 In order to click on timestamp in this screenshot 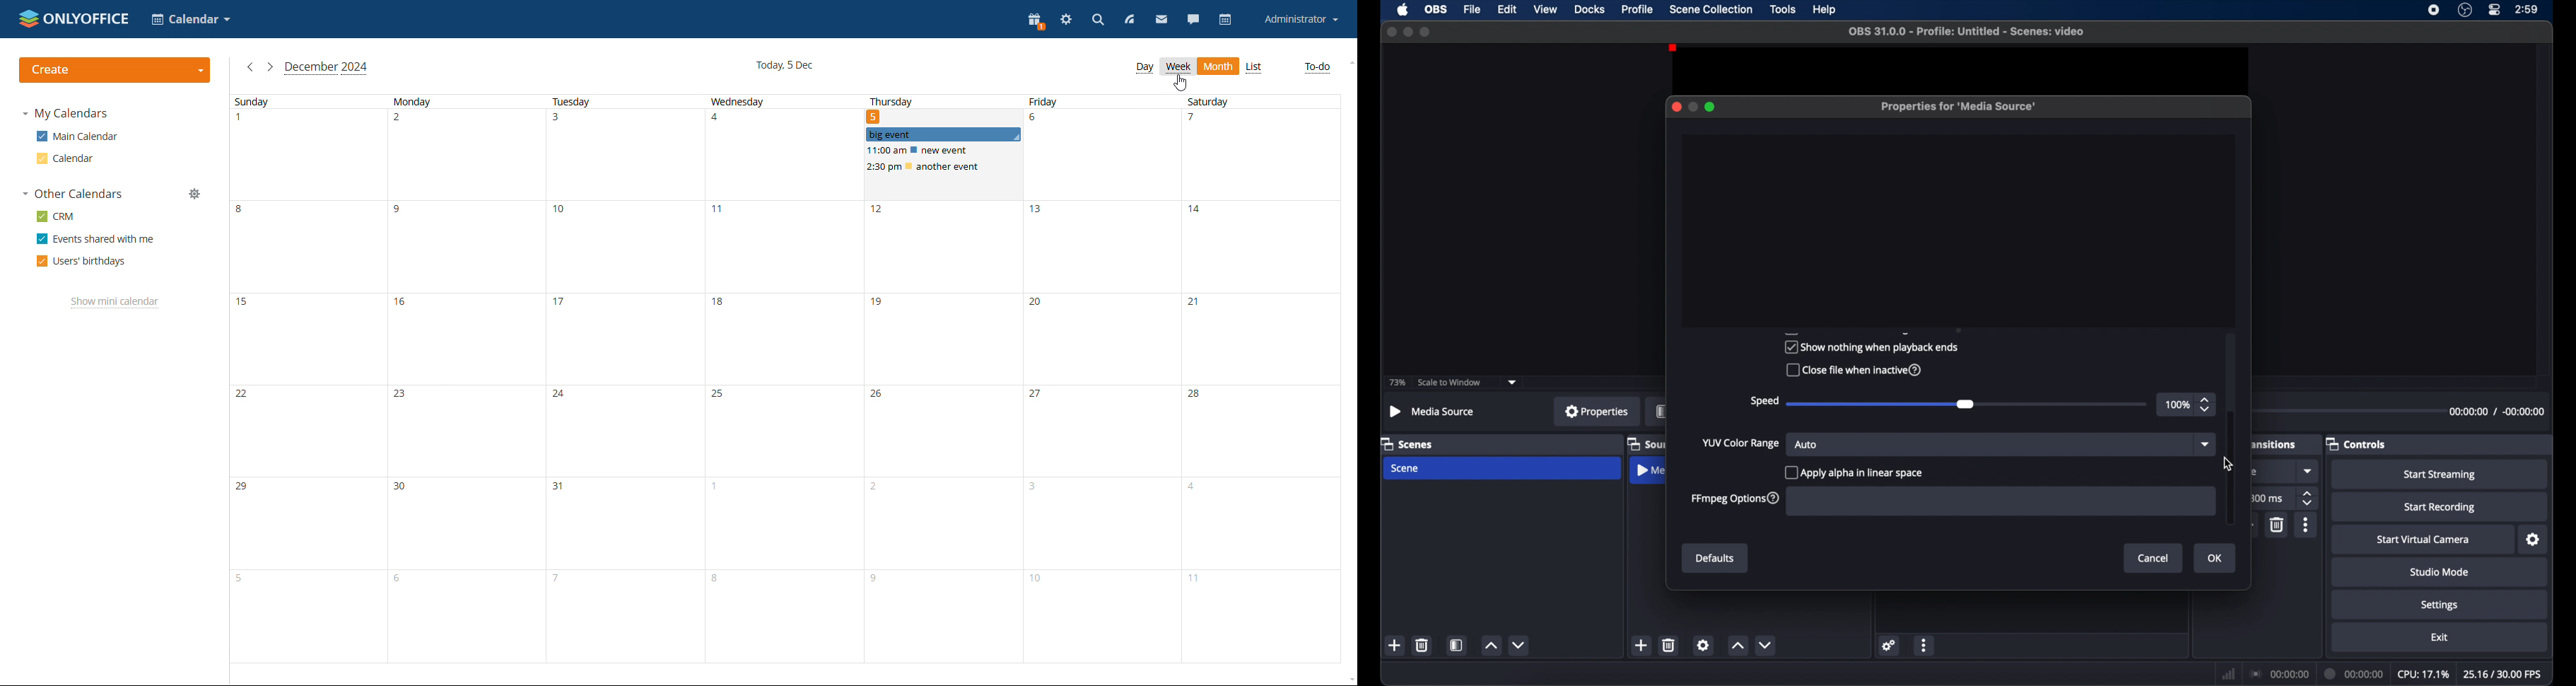, I will do `click(2499, 411)`.